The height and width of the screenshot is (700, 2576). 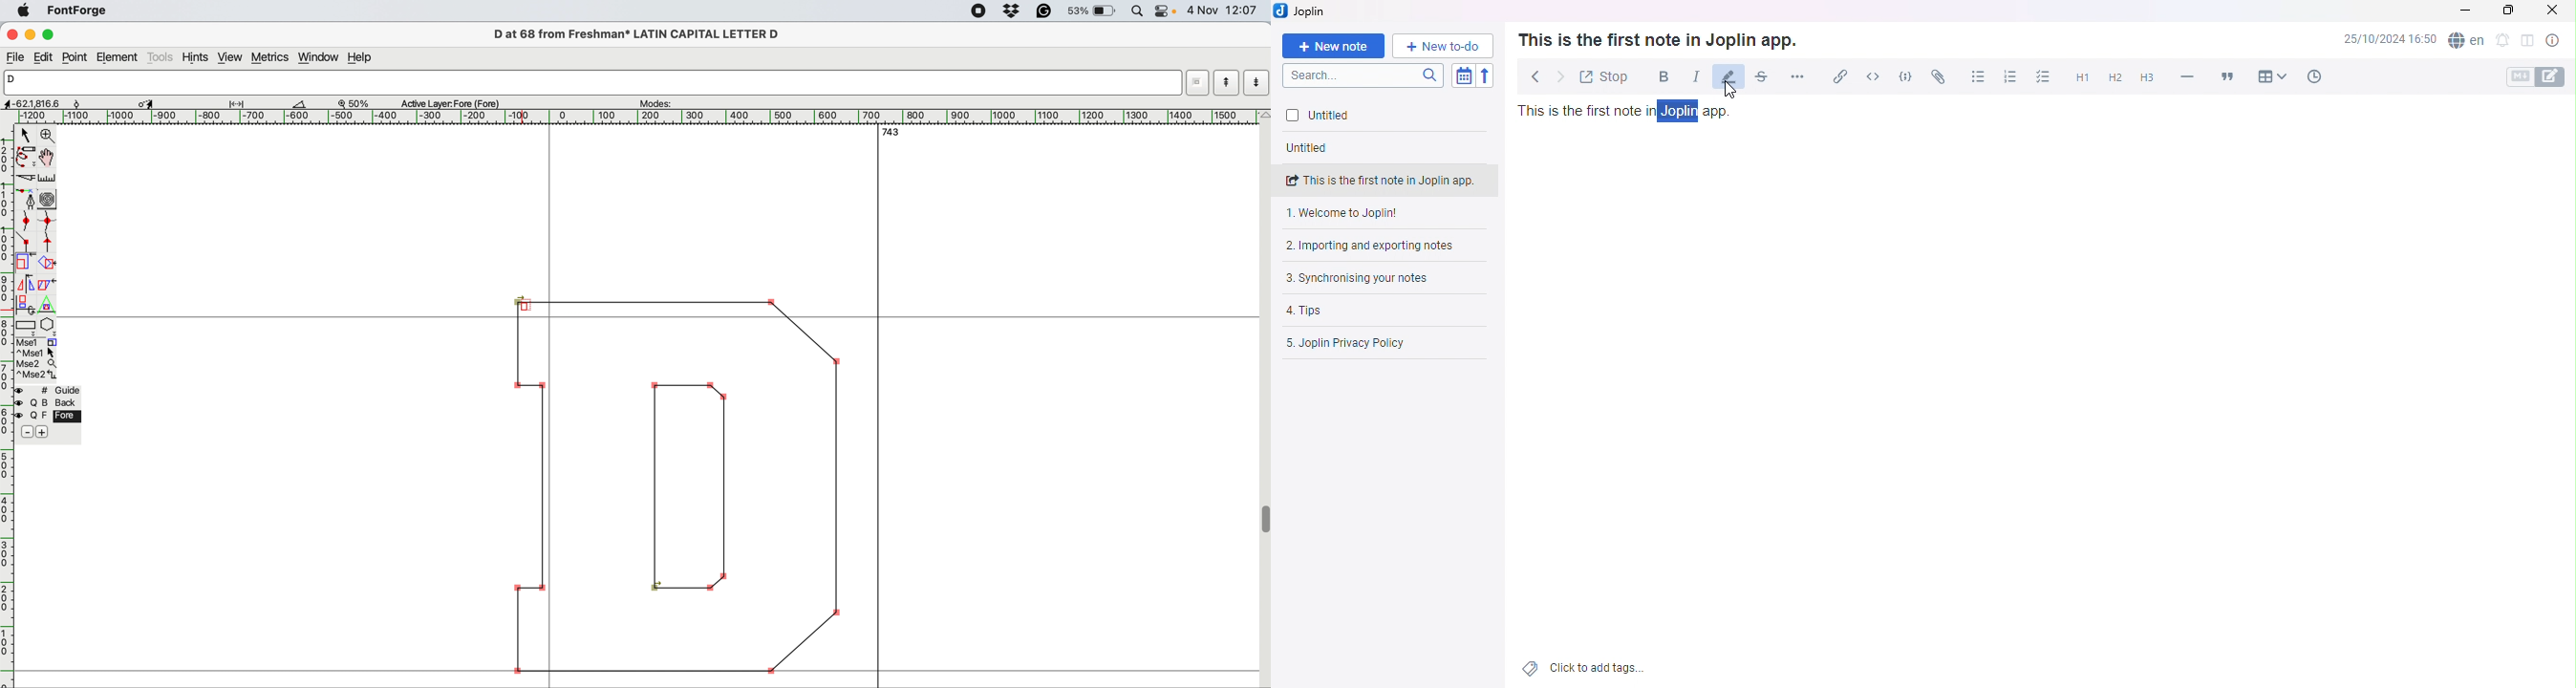 What do you see at coordinates (75, 57) in the screenshot?
I see `point` at bounding box center [75, 57].